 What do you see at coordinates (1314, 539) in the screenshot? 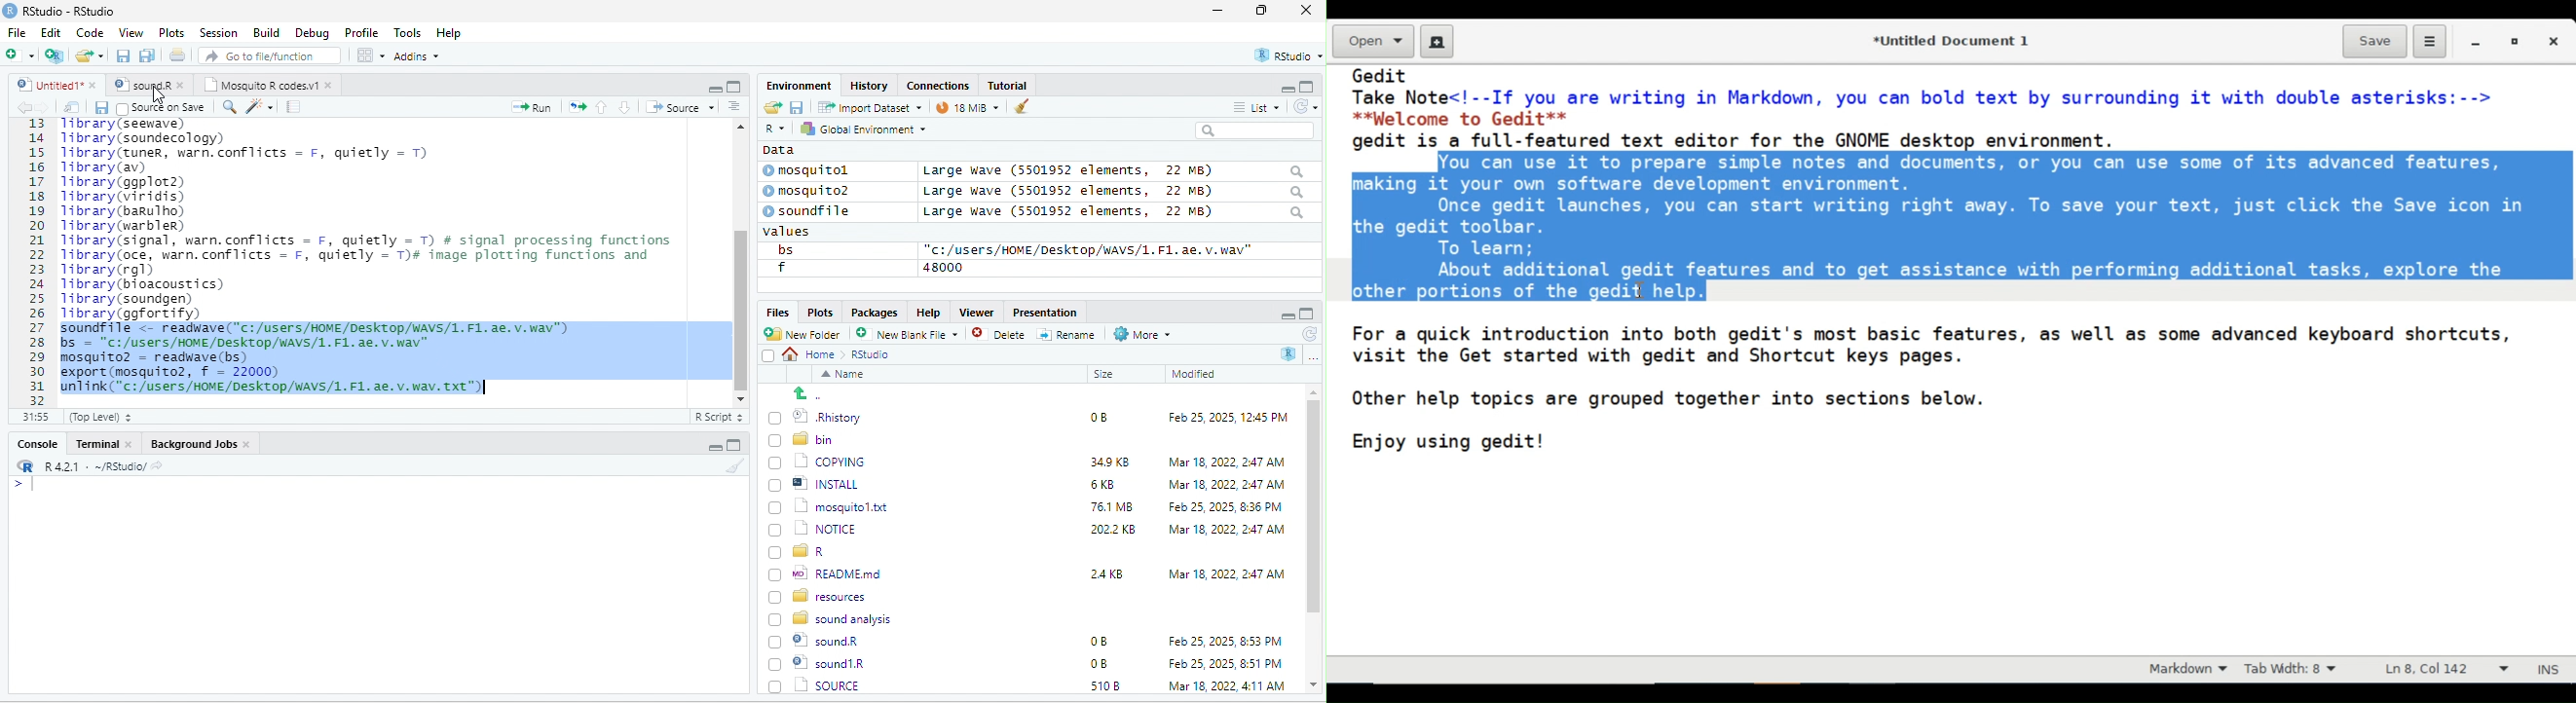
I see `scroll bar` at bounding box center [1314, 539].